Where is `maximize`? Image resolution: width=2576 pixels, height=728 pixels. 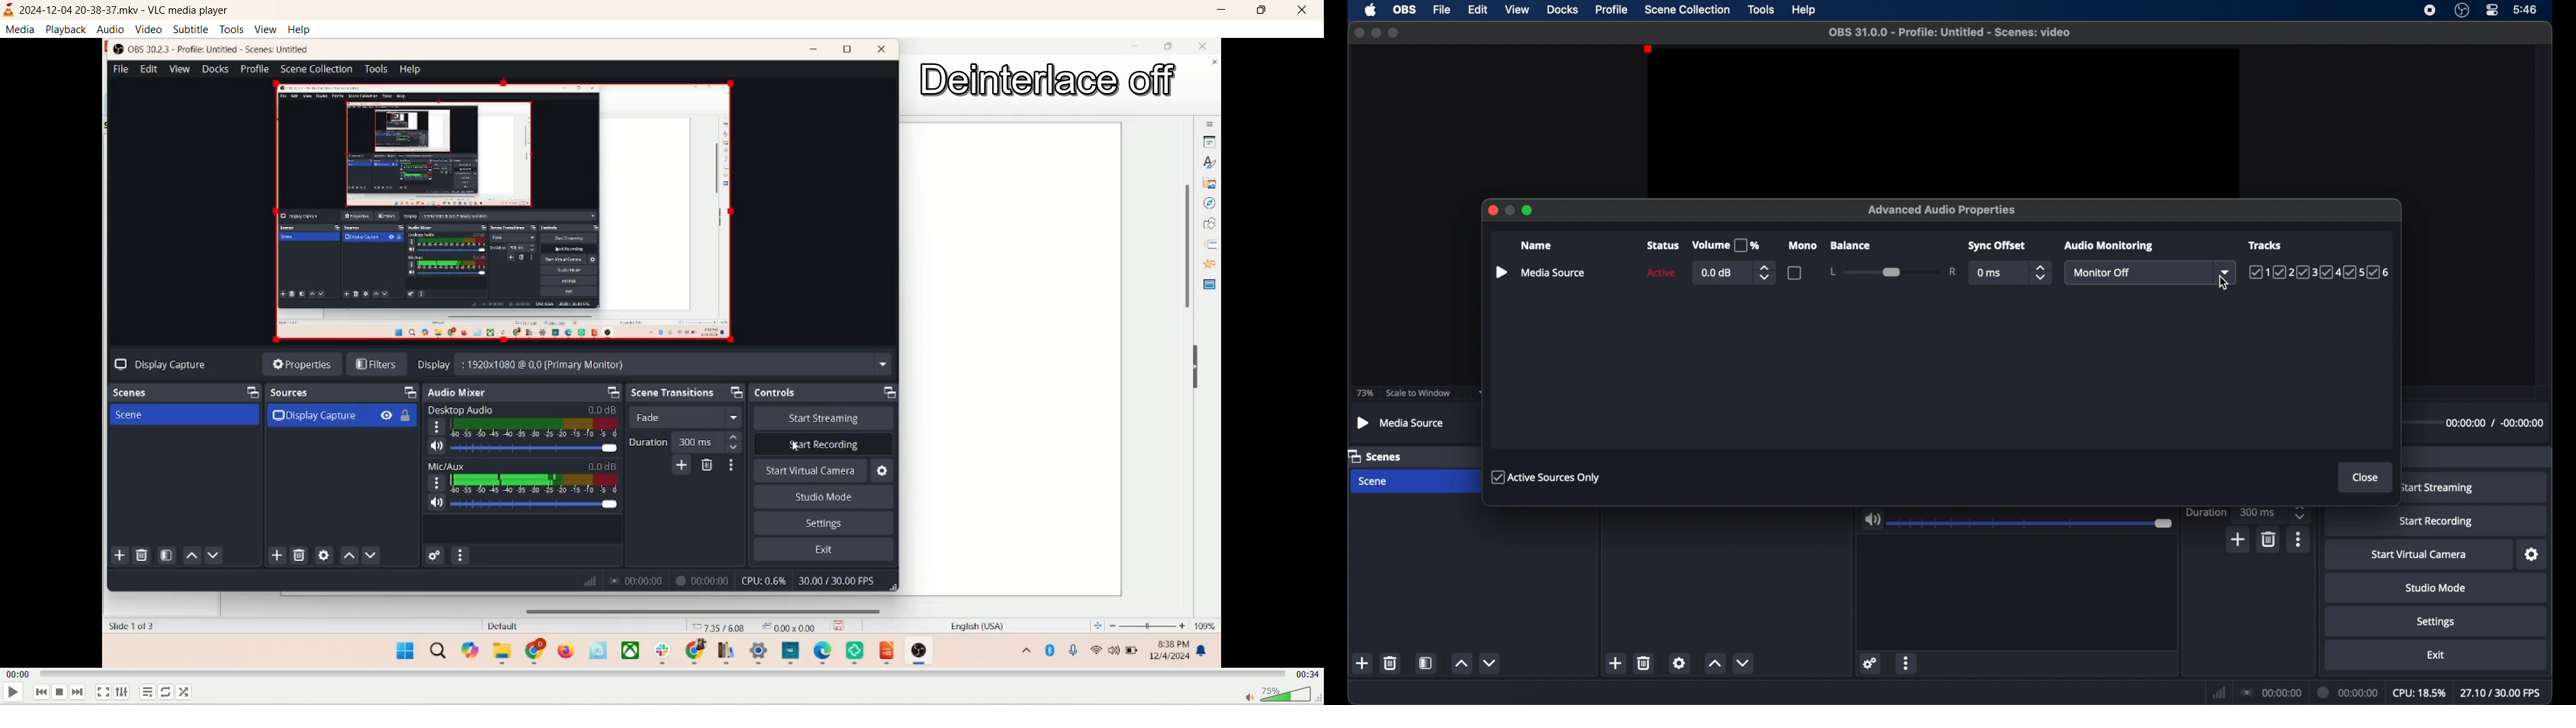 maximize is located at coordinates (1260, 12).